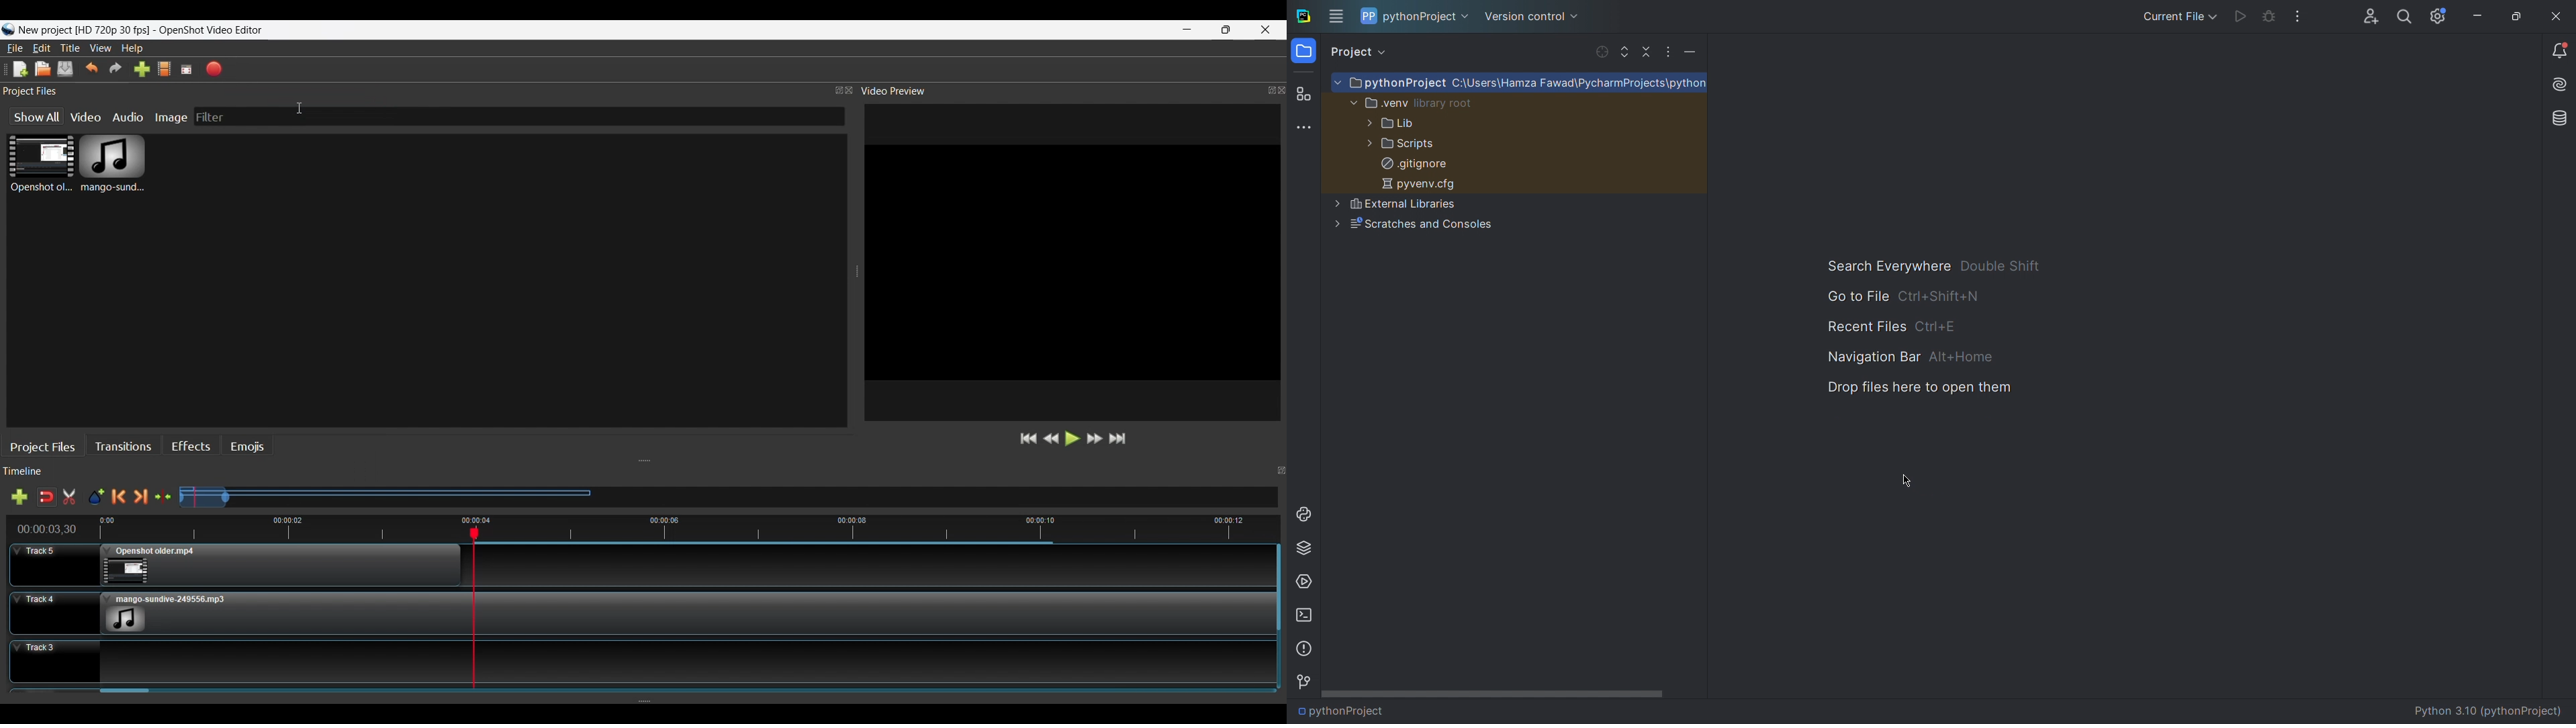 Image resolution: width=2576 pixels, height=728 pixels. Describe the element at coordinates (385, 491) in the screenshot. I see `Selected File` at that location.